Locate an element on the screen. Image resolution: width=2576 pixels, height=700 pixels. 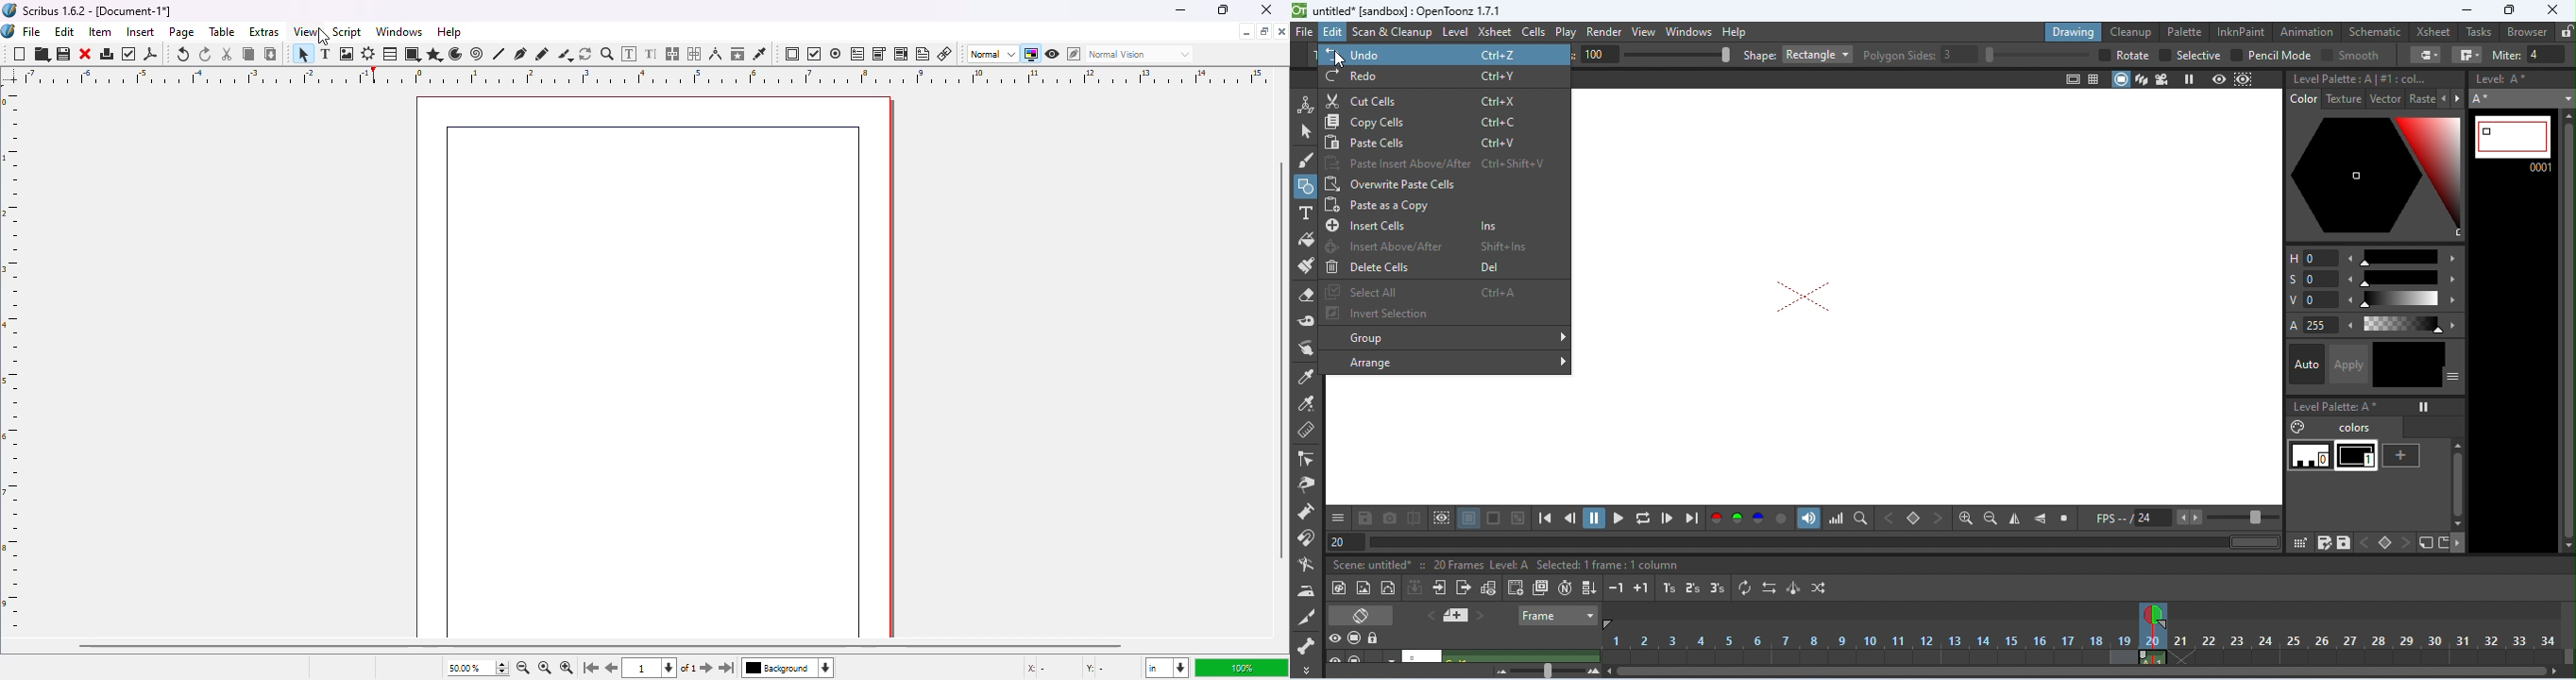
vertical scroll bar is located at coordinates (2568, 331).